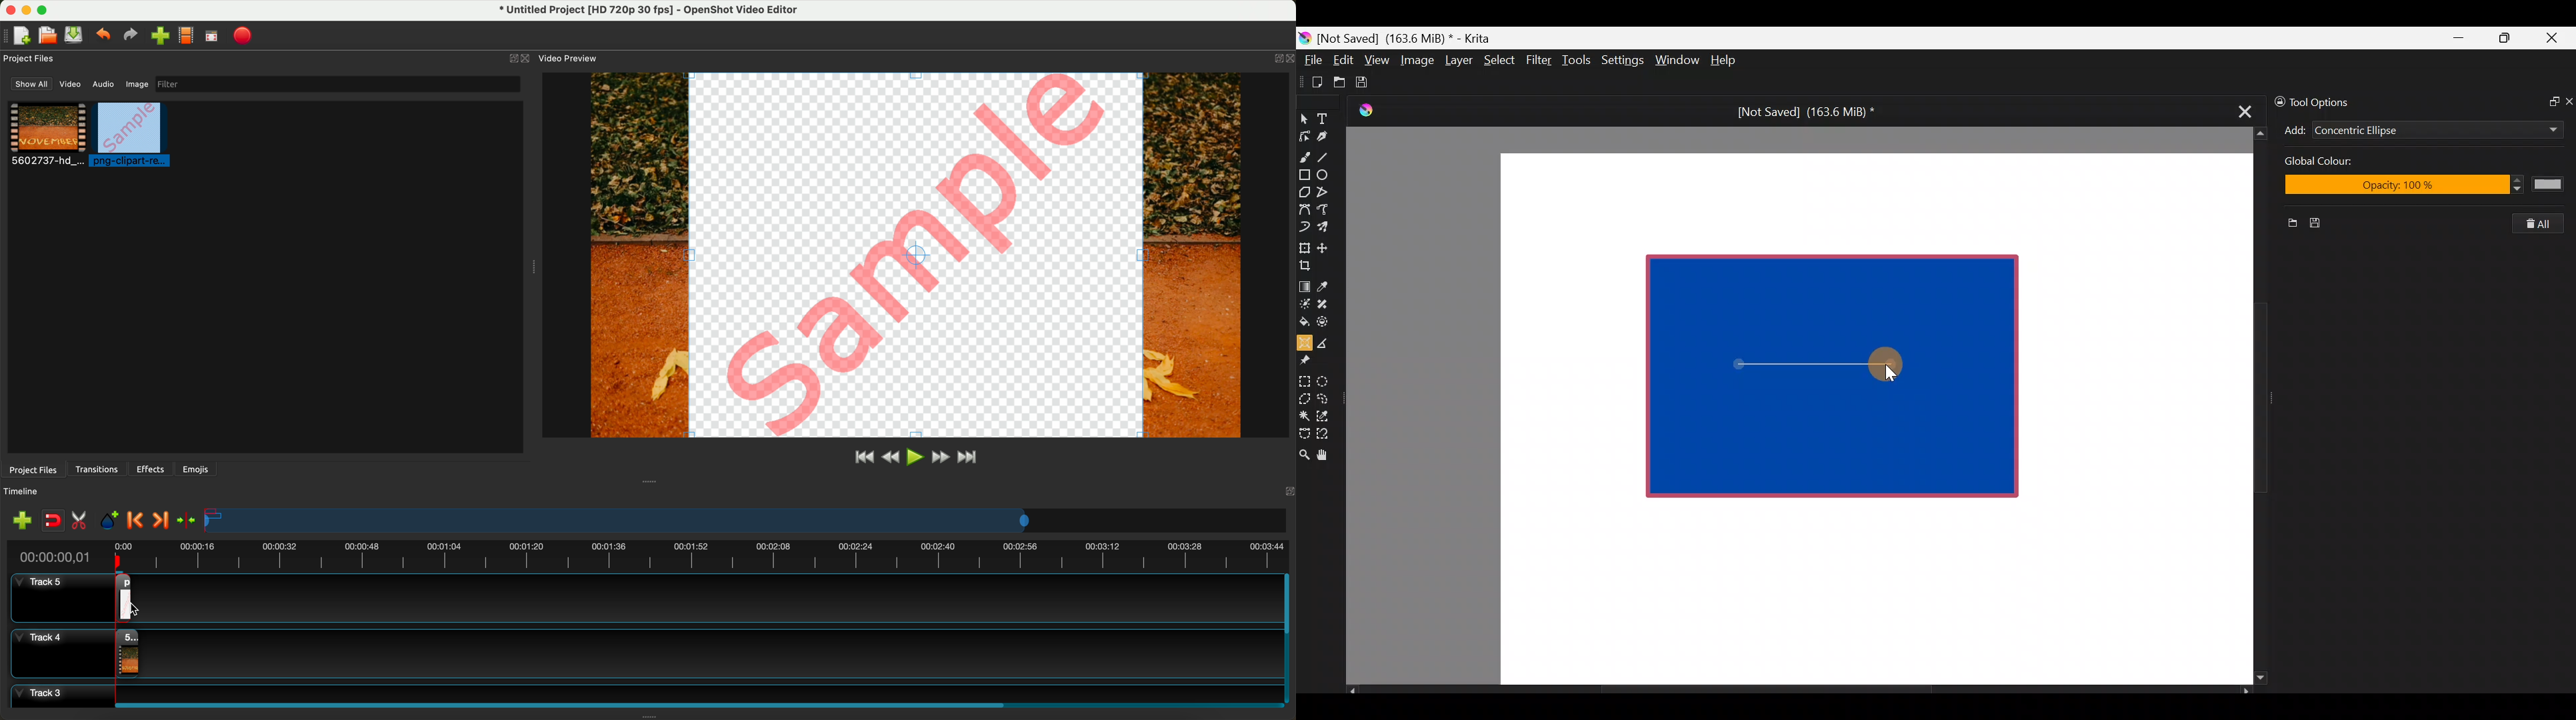 This screenshot has height=728, width=2576. Describe the element at coordinates (1304, 432) in the screenshot. I see `Bezier curve selection tool` at that location.